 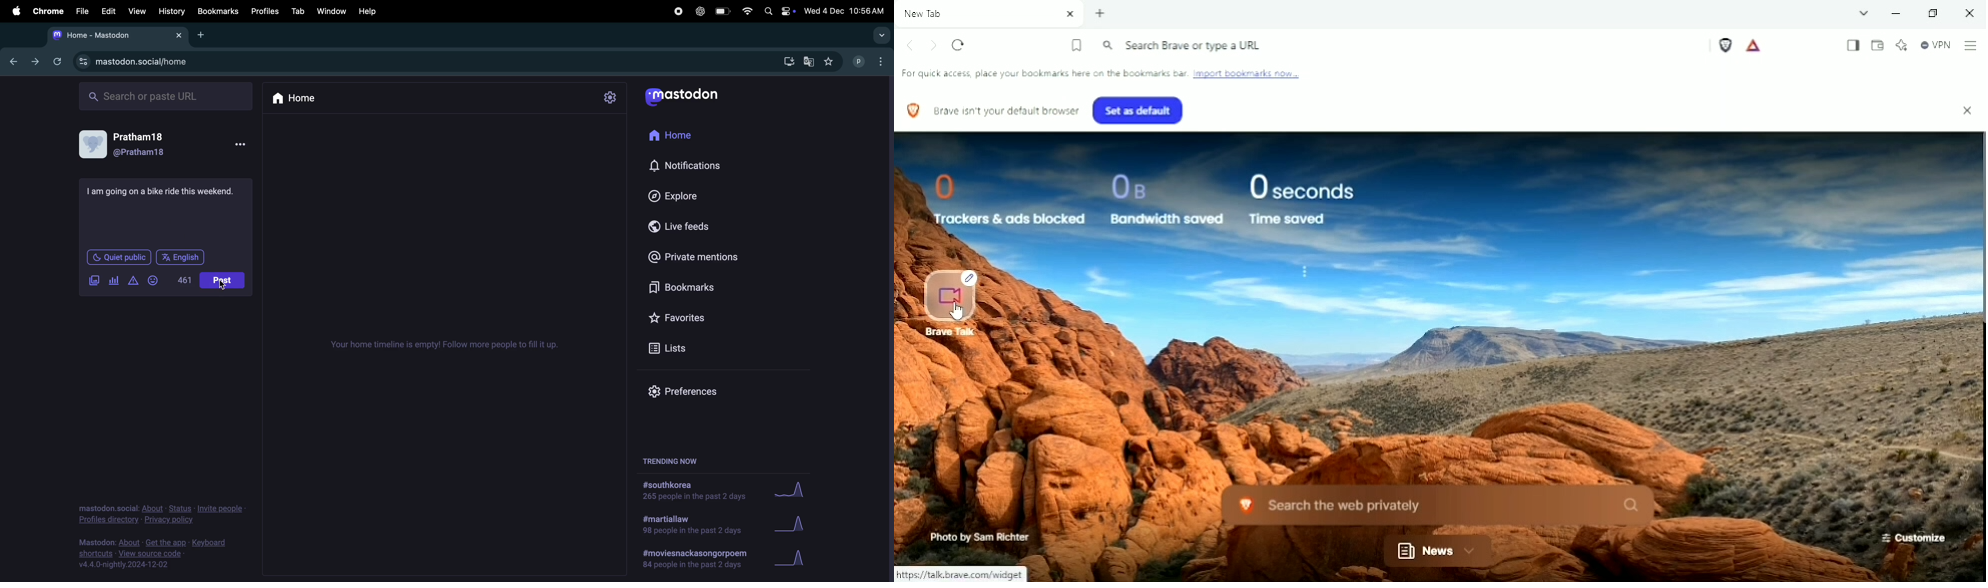 What do you see at coordinates (690, 318) in the screenshot?
I see `favourites` at bounding box center [690, 318].